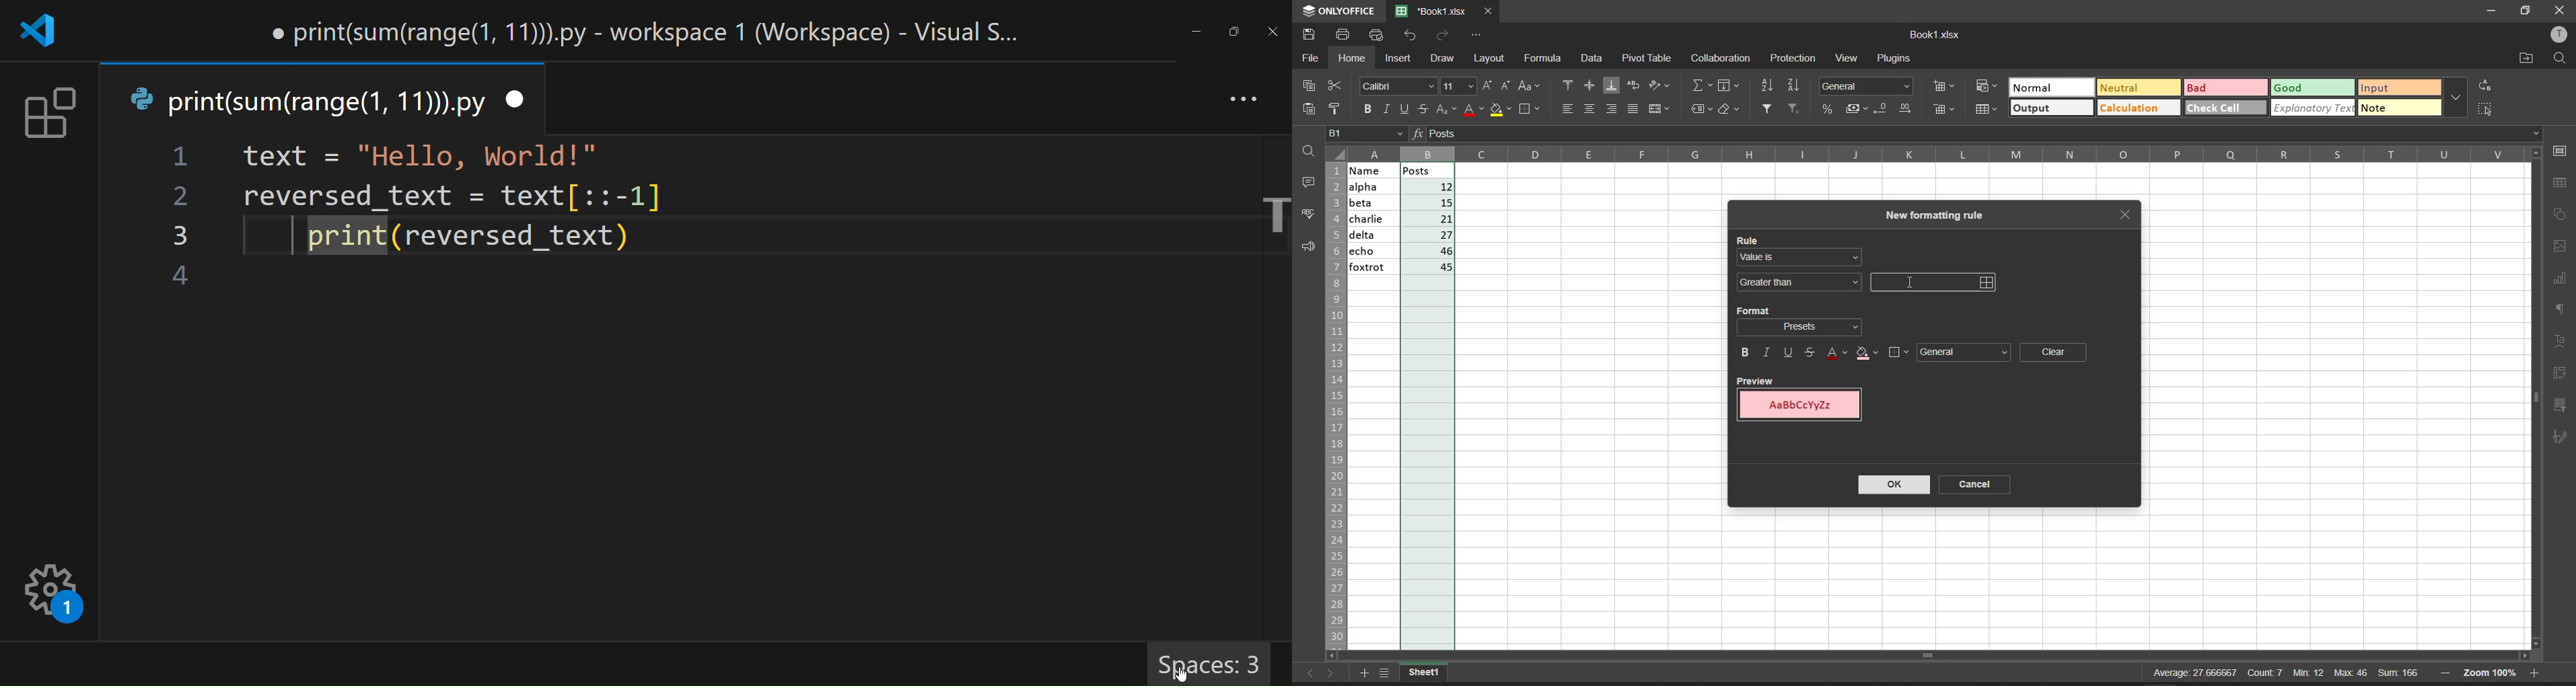 The image size is (2576, 700). I want to click on Normal, so click(2034, 88).